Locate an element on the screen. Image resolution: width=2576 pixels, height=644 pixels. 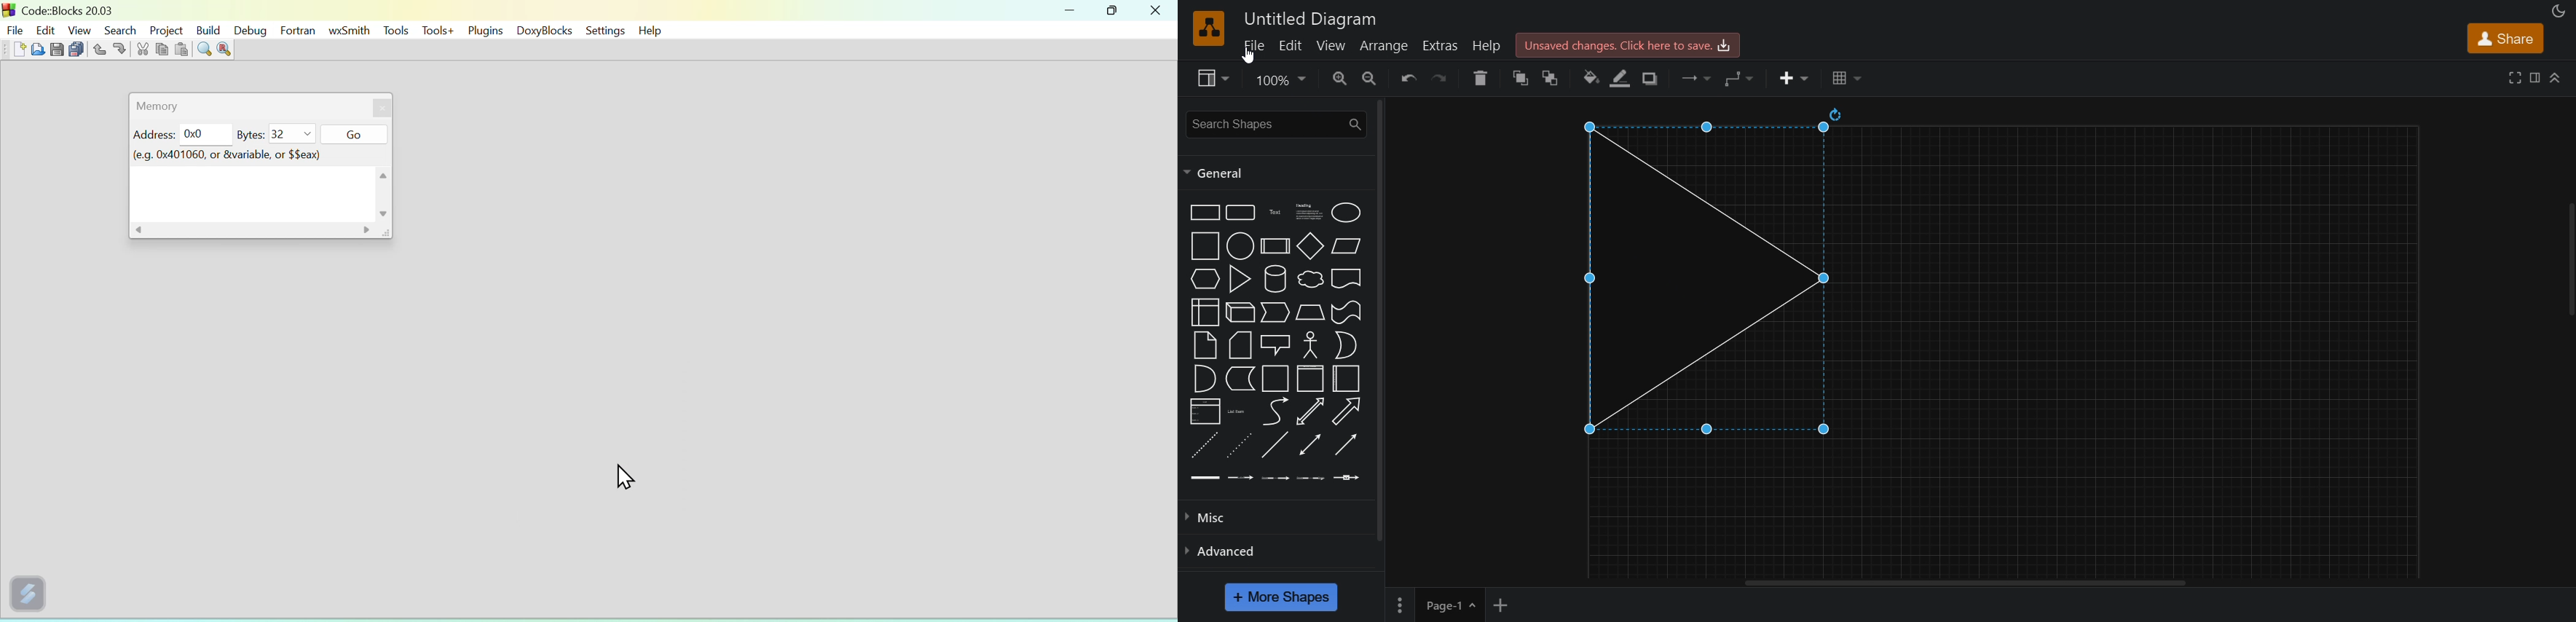
cloud is located at coordinates (1310, 280).